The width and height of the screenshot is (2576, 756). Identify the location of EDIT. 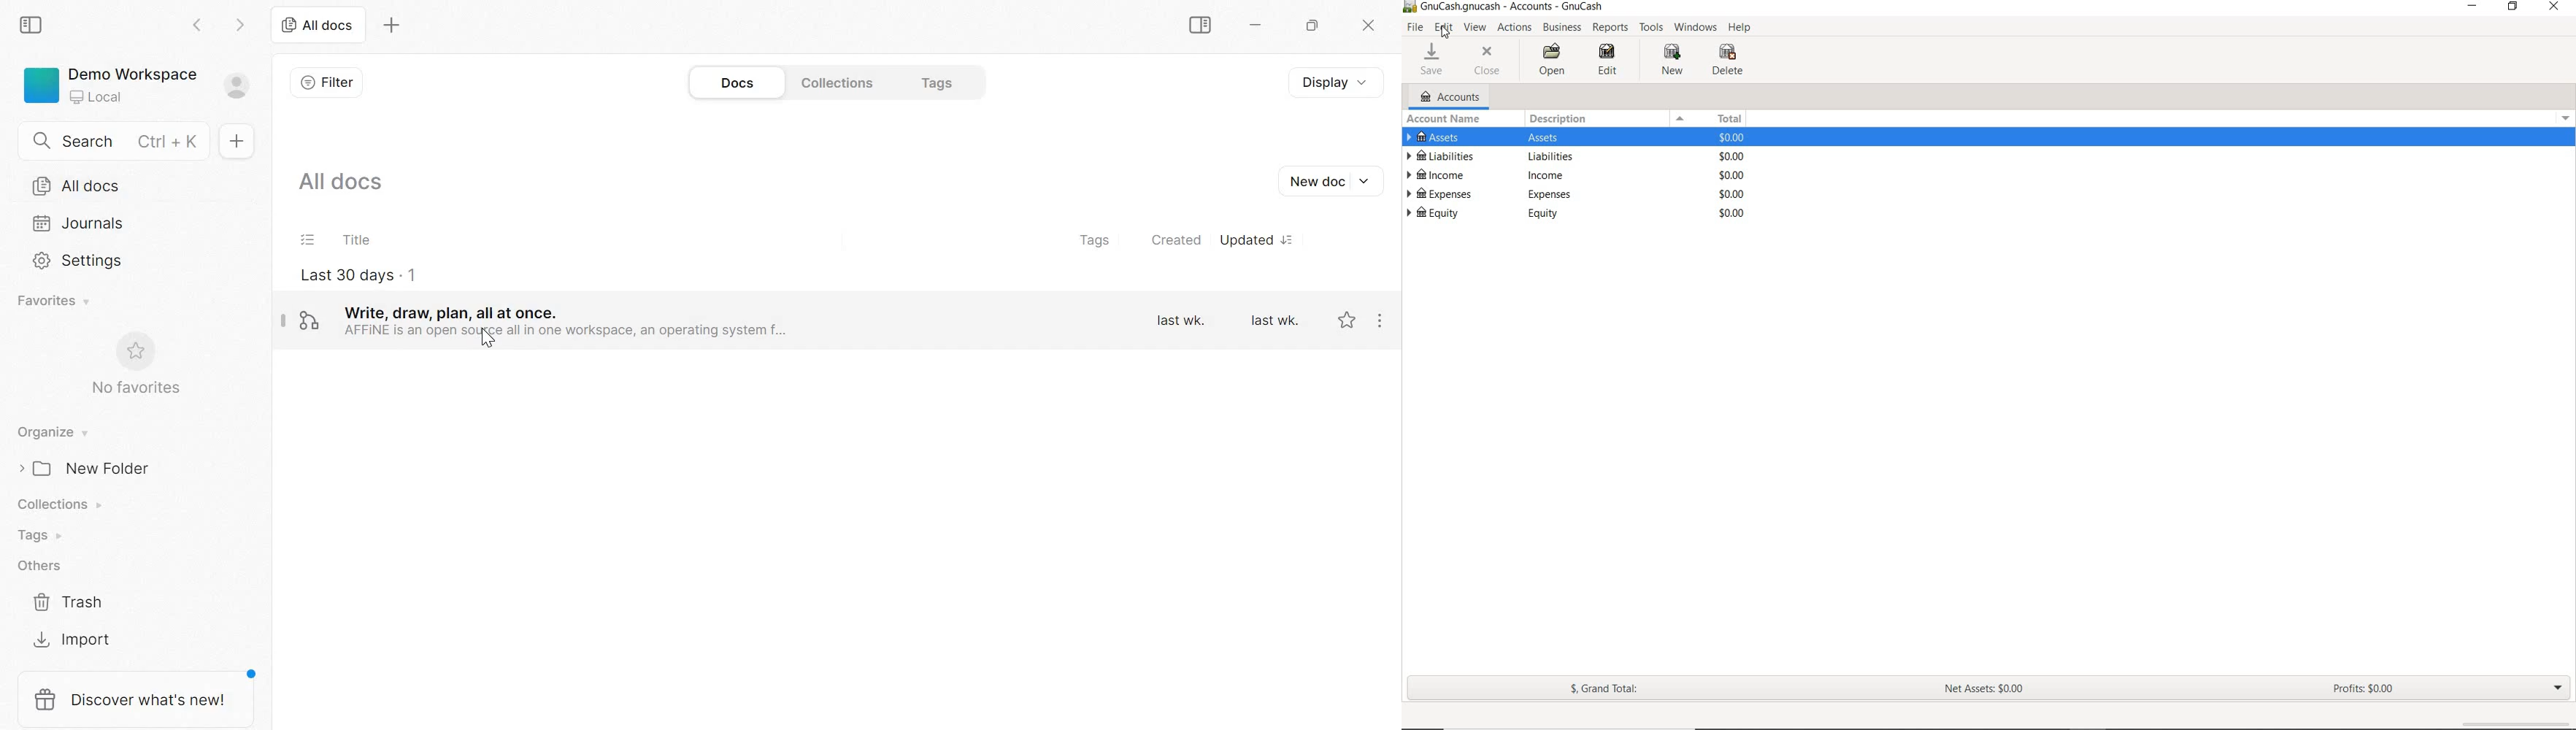
(1443, 28).